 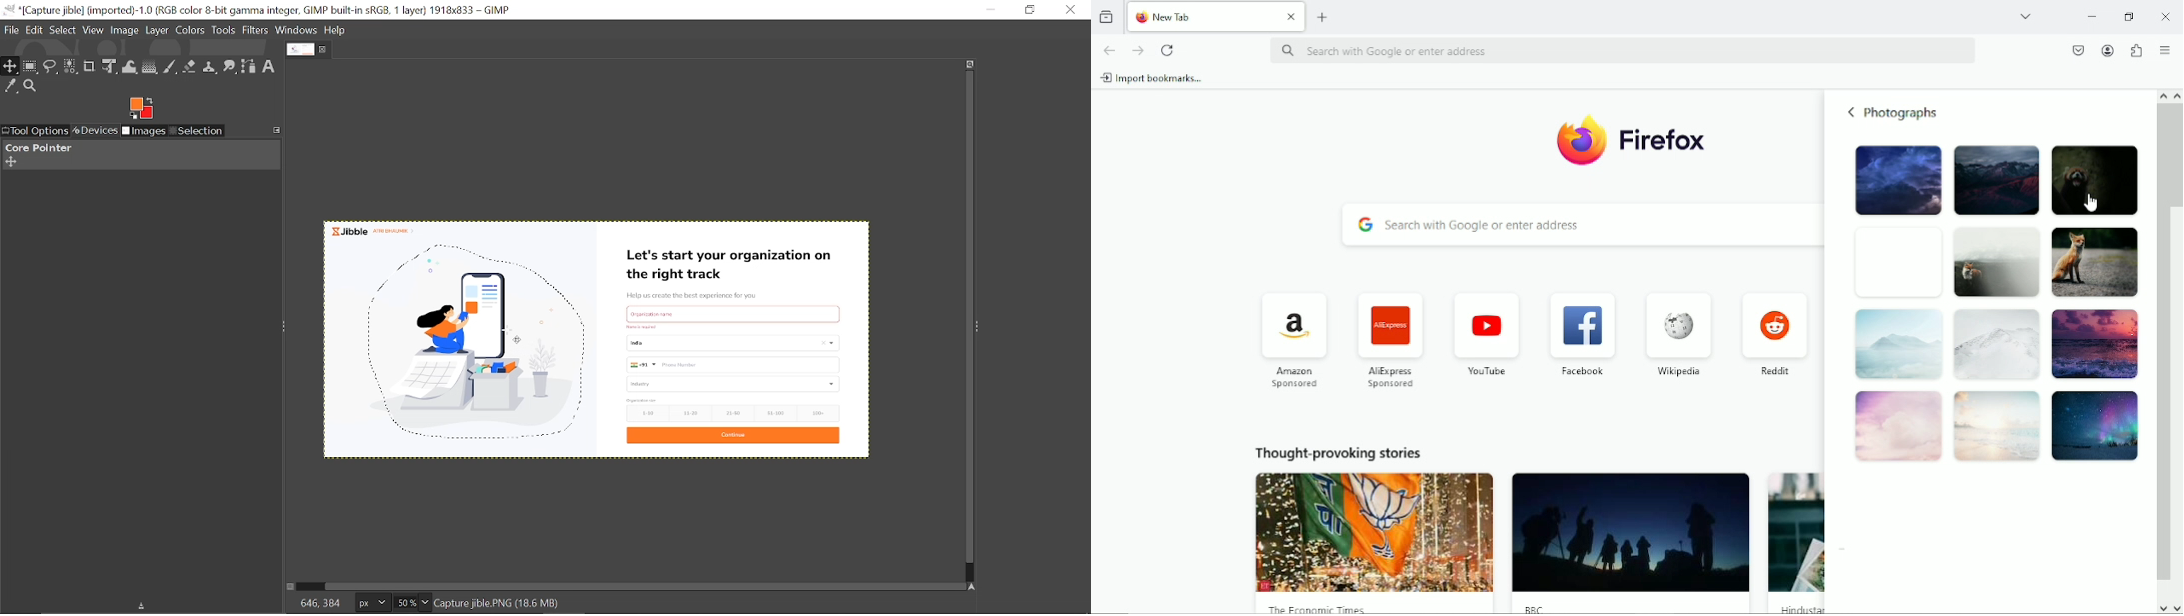 I want to click on Clone tool, so click(x=211, y=68).